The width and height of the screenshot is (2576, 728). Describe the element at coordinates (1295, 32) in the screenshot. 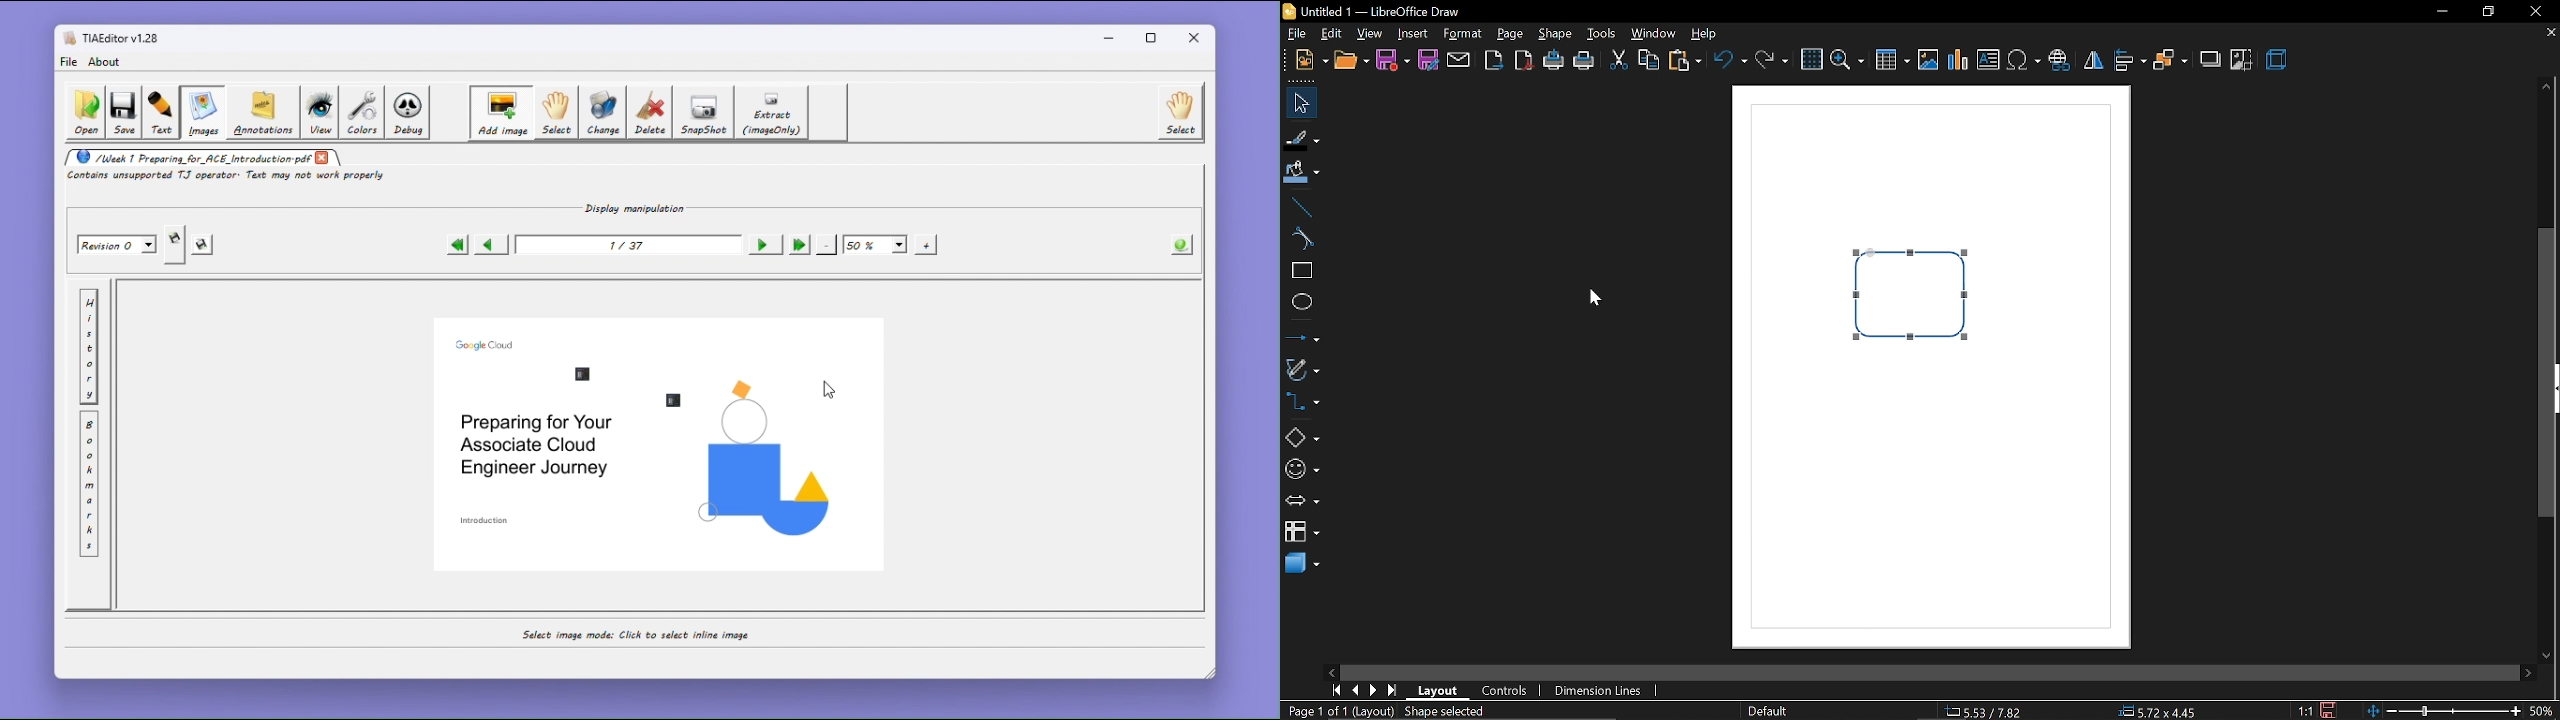

I see `file` at that location.